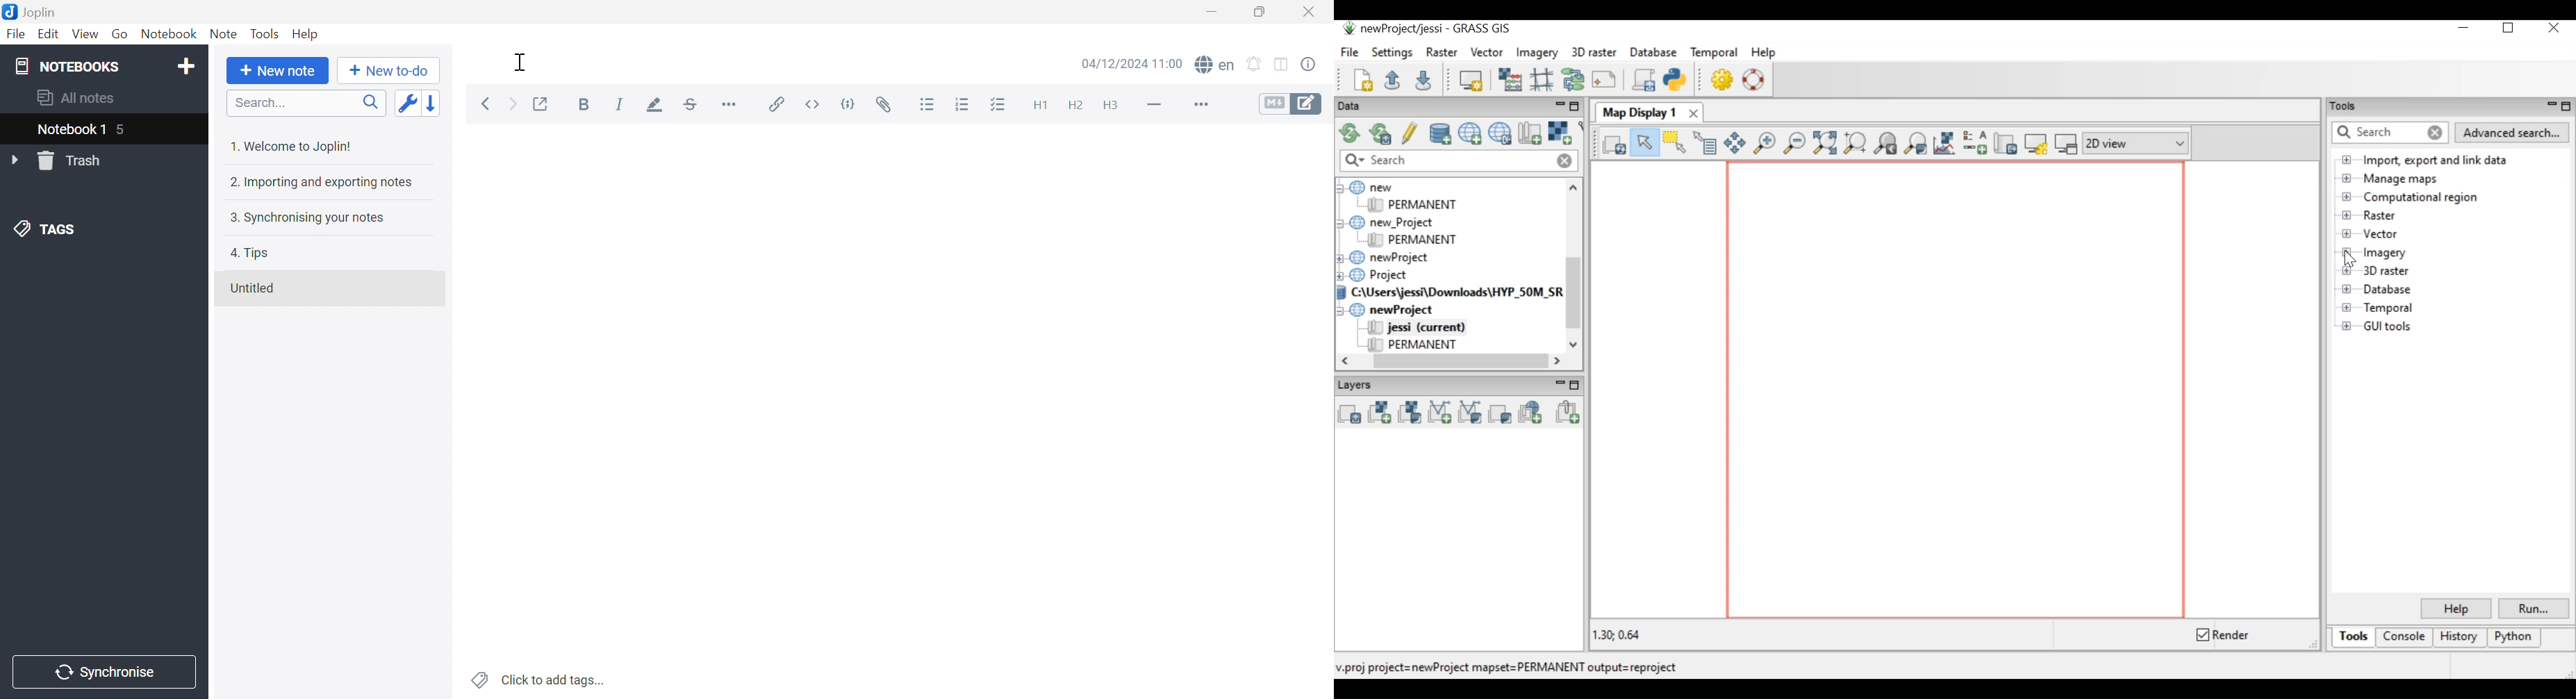  Describe the element at coordinates (438, 104) in the screenshot. I see `Reverse sort order` at that location.